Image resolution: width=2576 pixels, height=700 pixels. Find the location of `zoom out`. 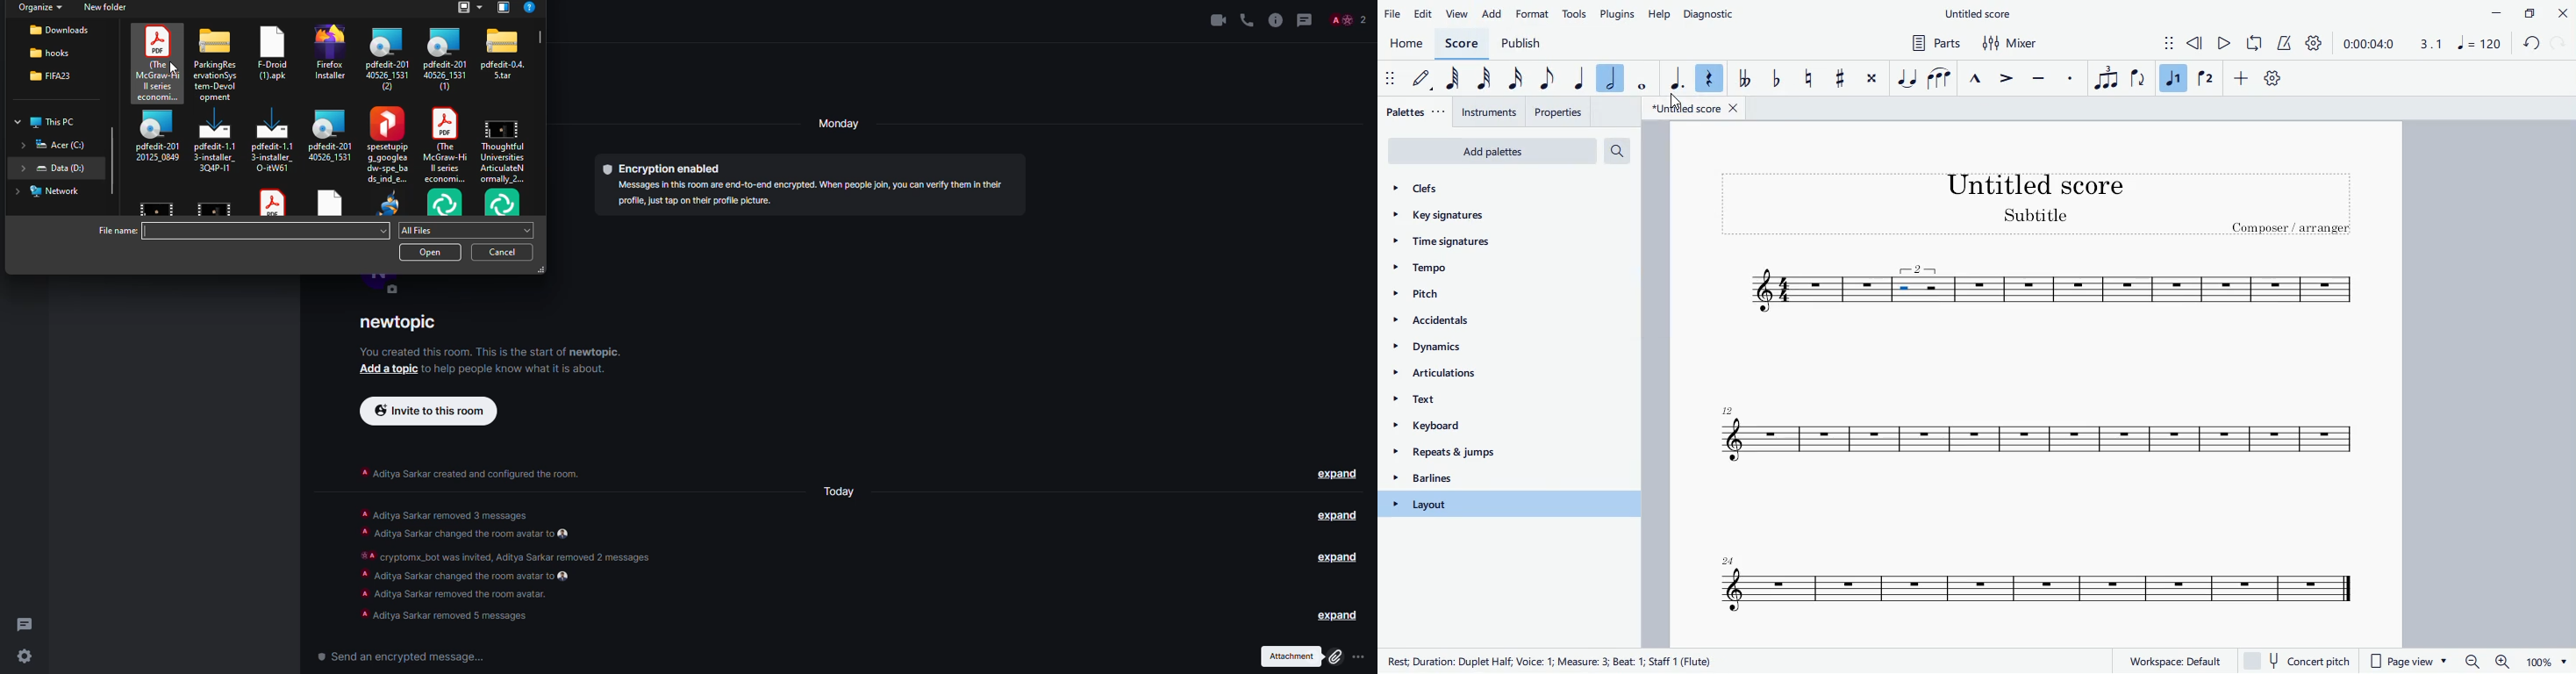

zoom out is located at coordinates (2472, 662).